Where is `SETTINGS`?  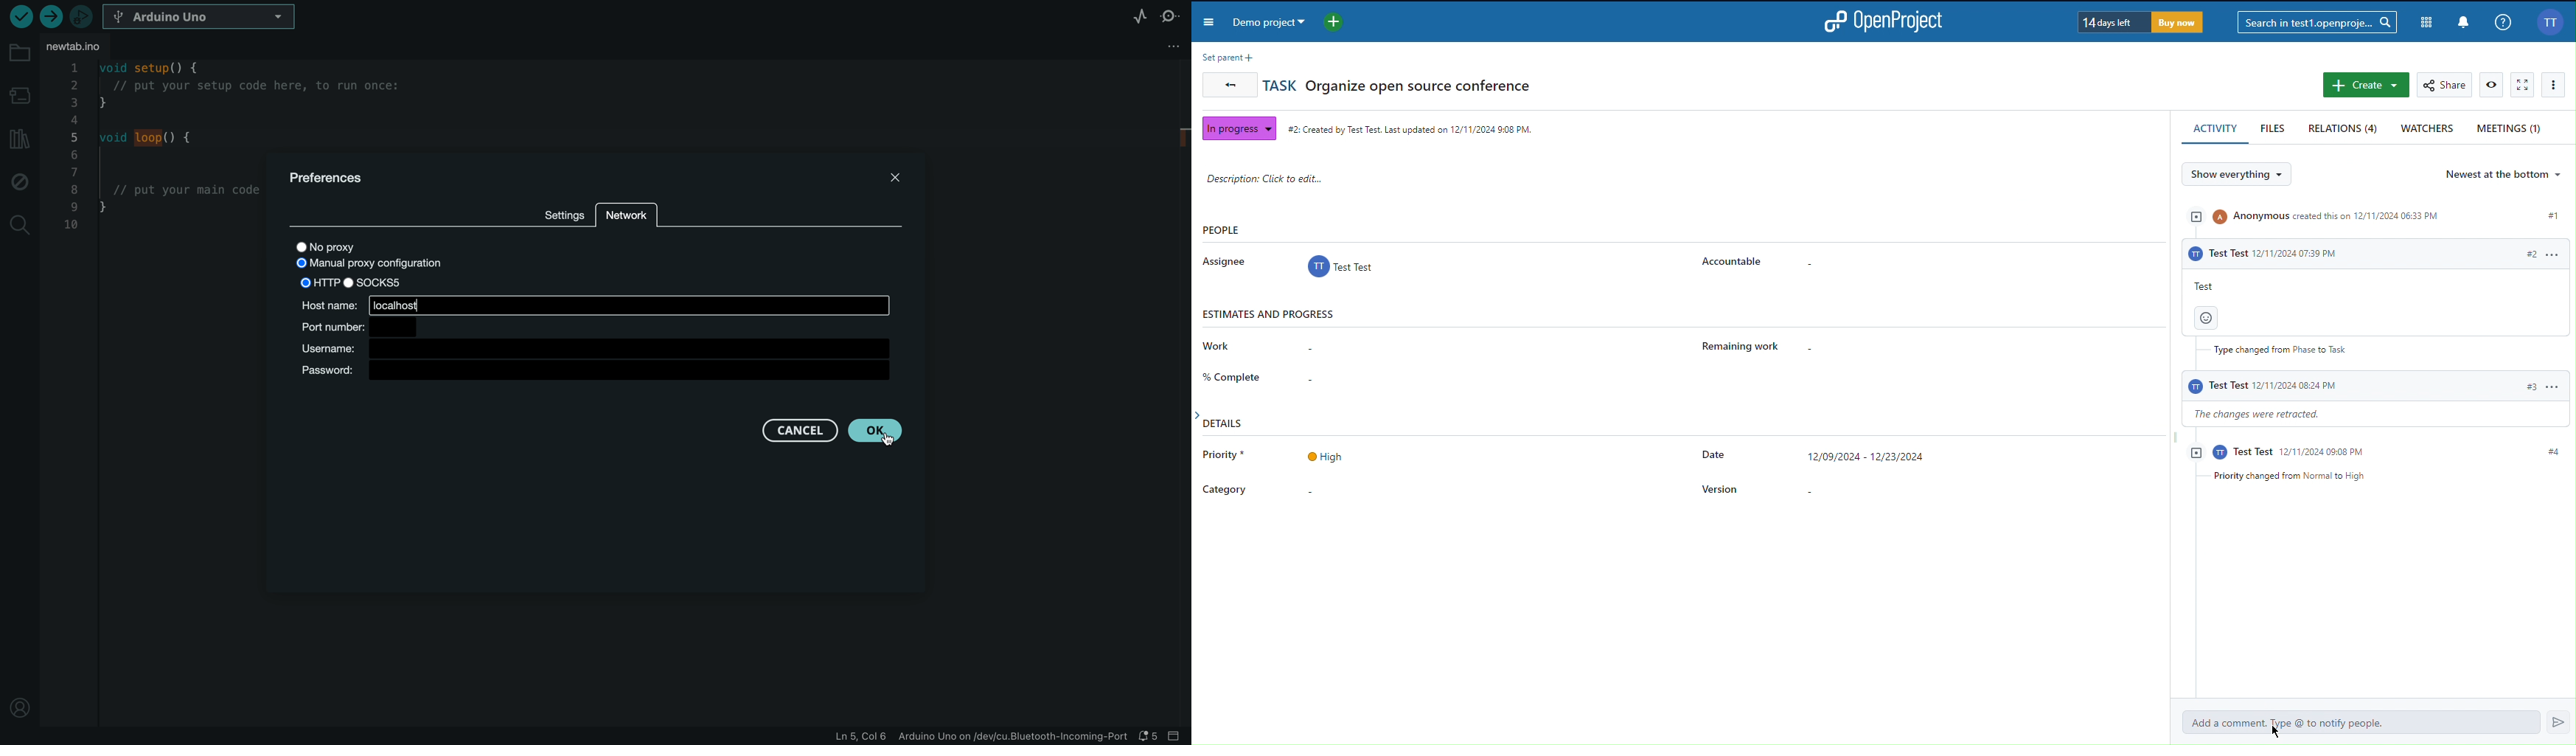 SETTINGS is located at coordinates (562, 214).